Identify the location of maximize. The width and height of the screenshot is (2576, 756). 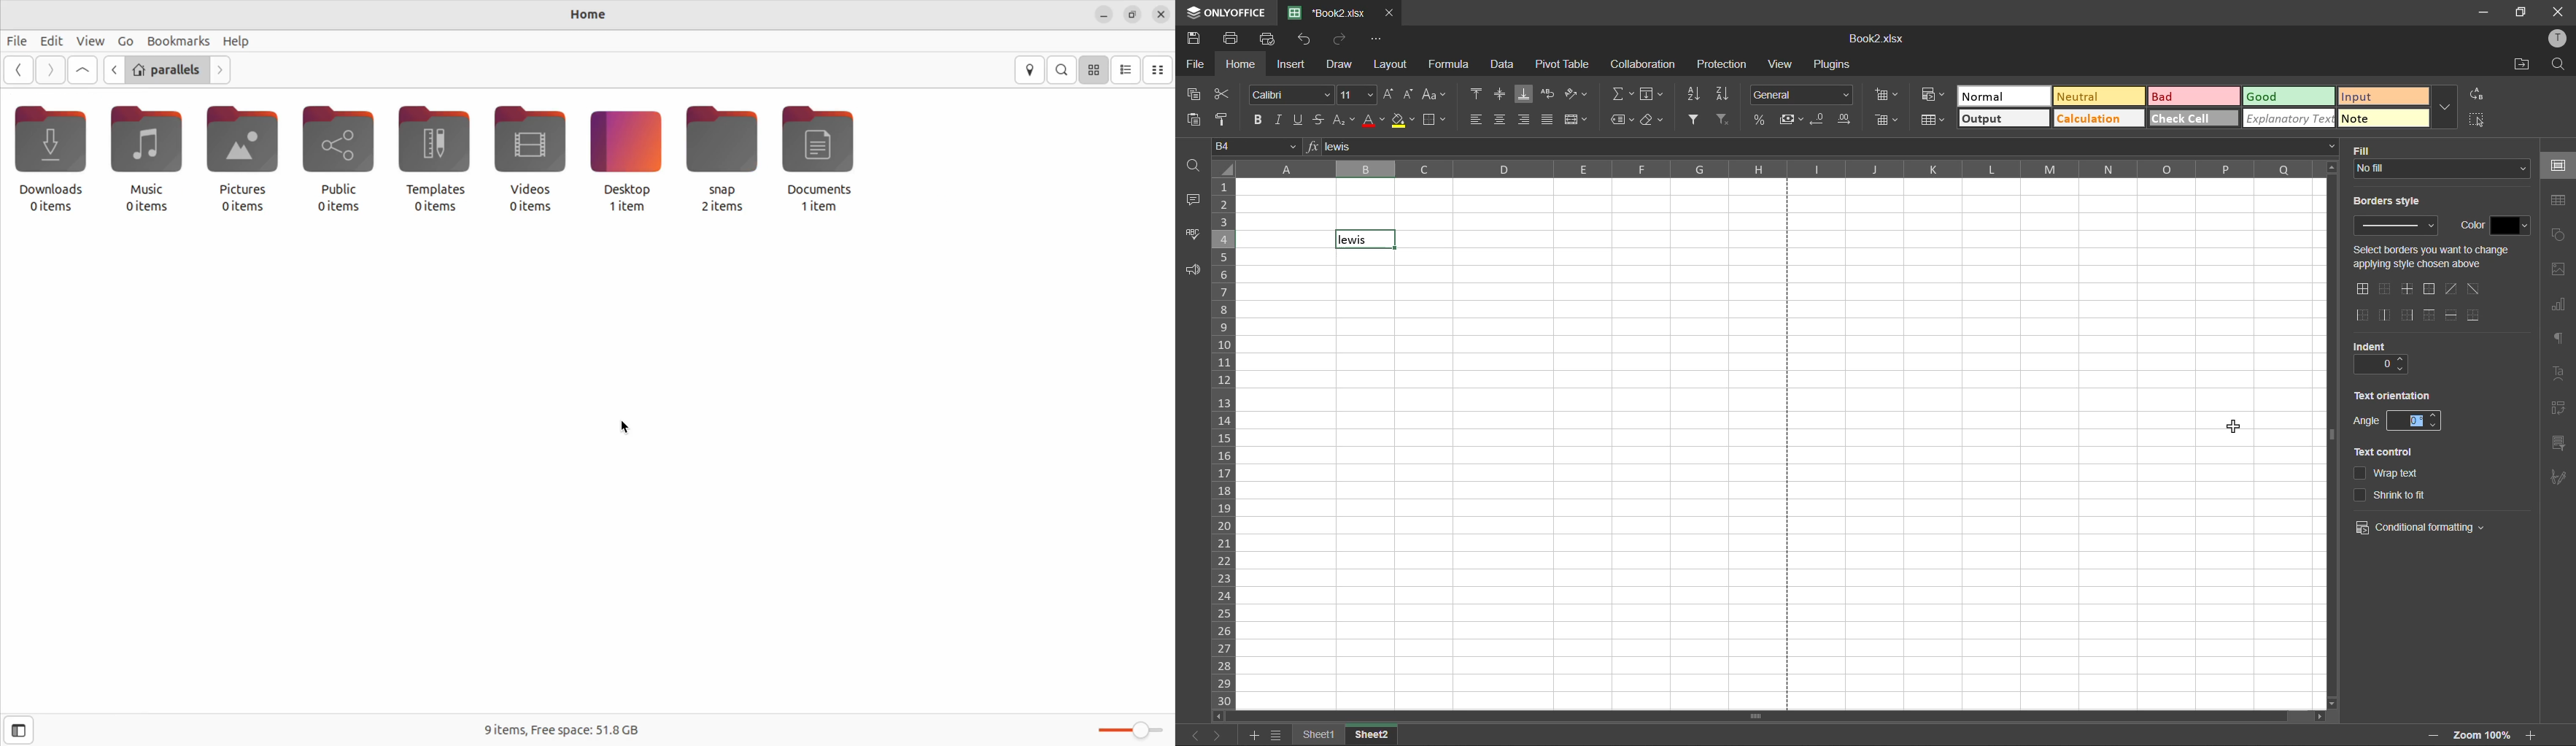
(2522, 12).